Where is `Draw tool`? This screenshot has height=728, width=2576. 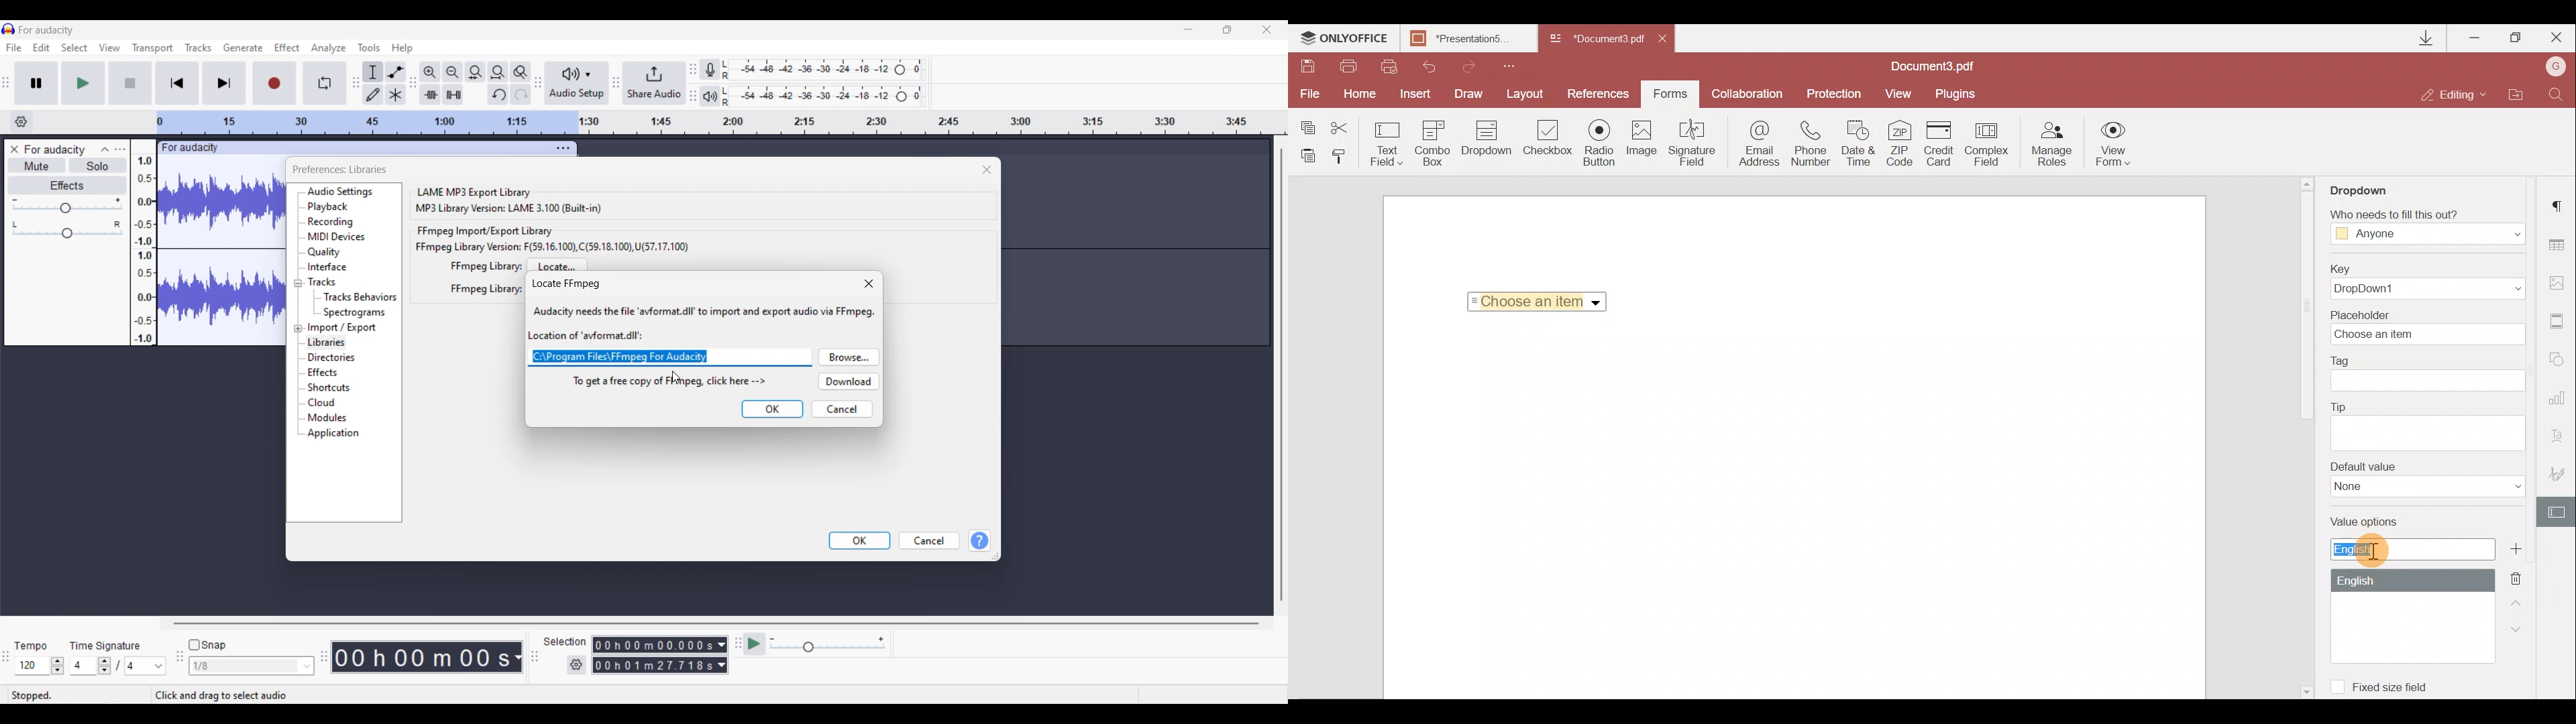
Draw tool is located at coordinates (373, 95).